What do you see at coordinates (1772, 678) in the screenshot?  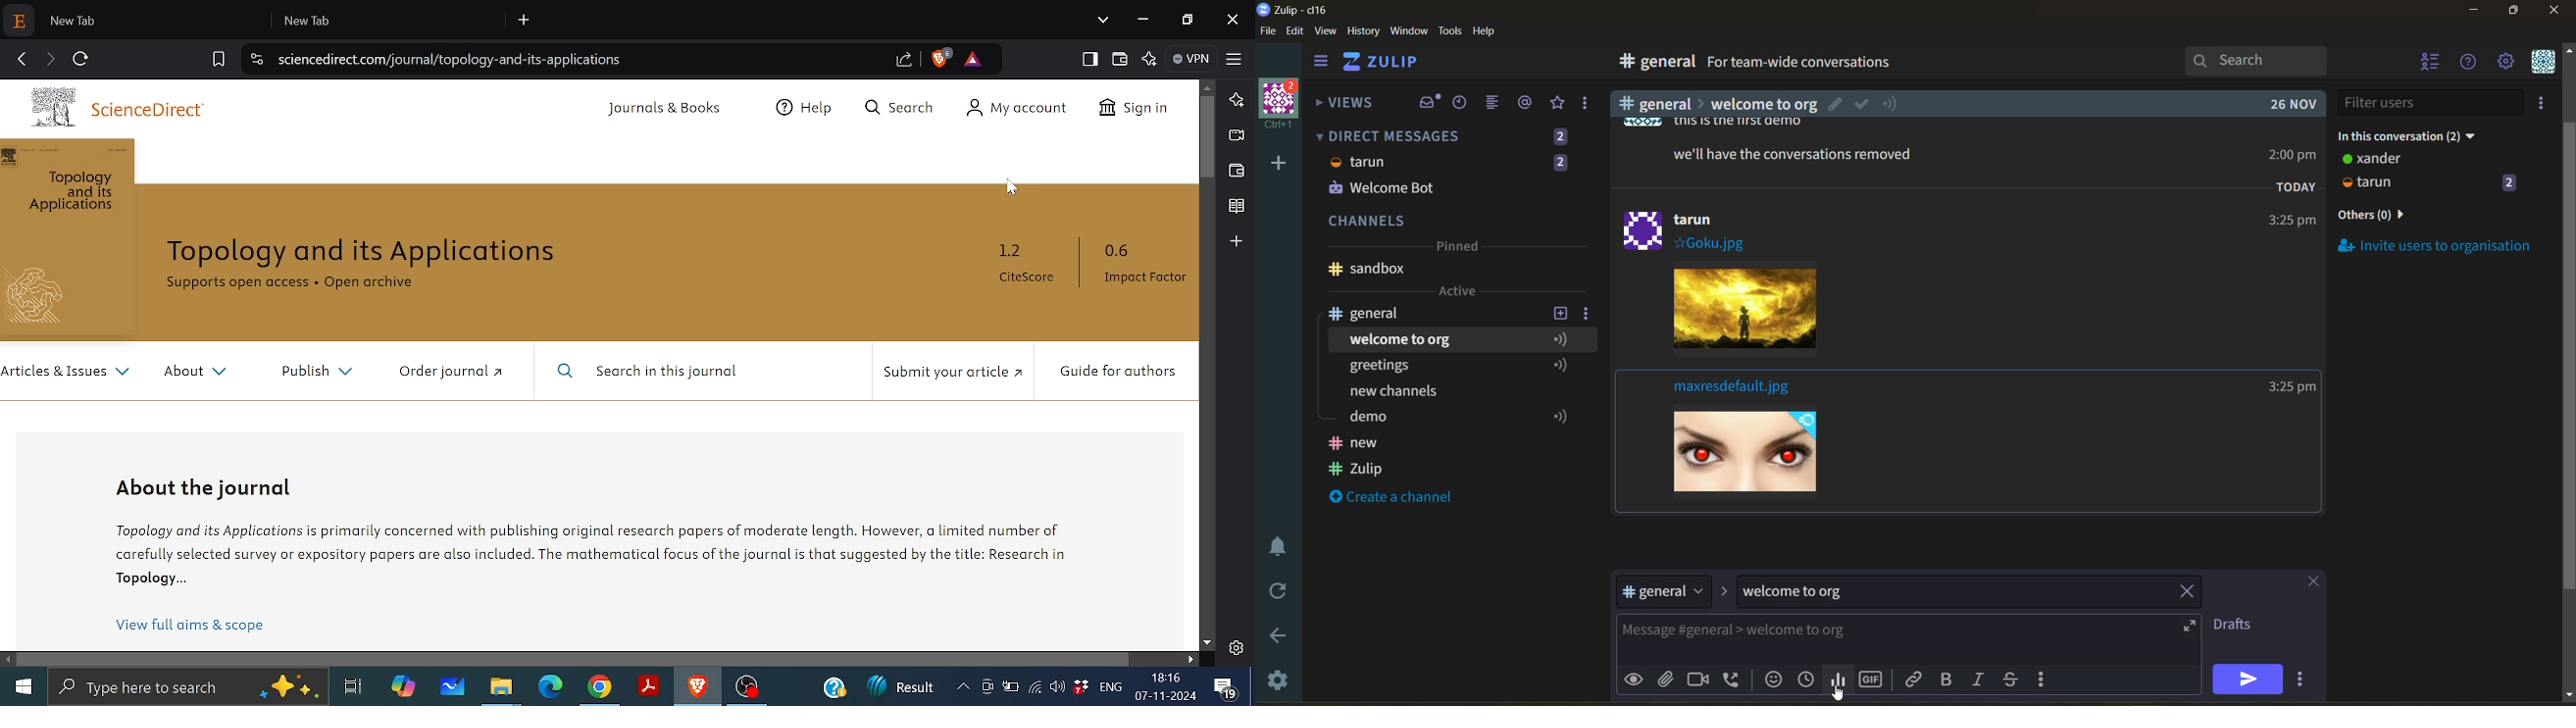 I see `add emoji` at bounding box center [1772, 678].